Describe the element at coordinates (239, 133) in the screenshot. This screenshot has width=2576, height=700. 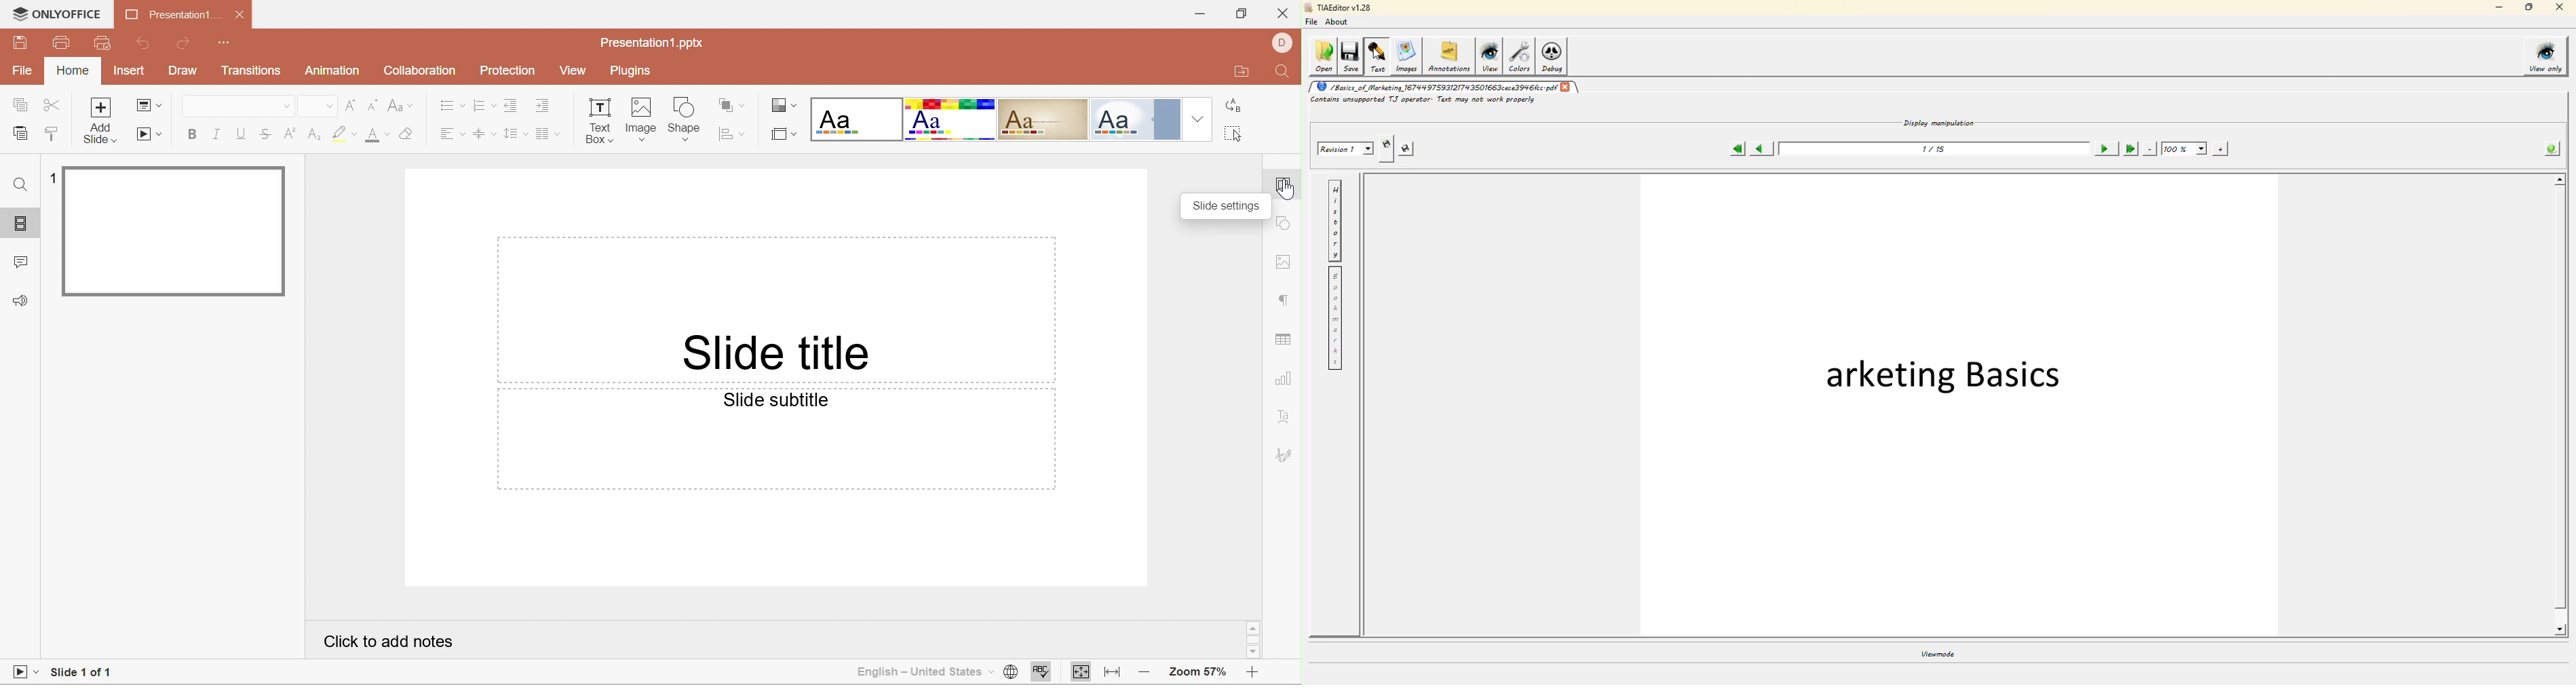
I see `Underline` at that location.